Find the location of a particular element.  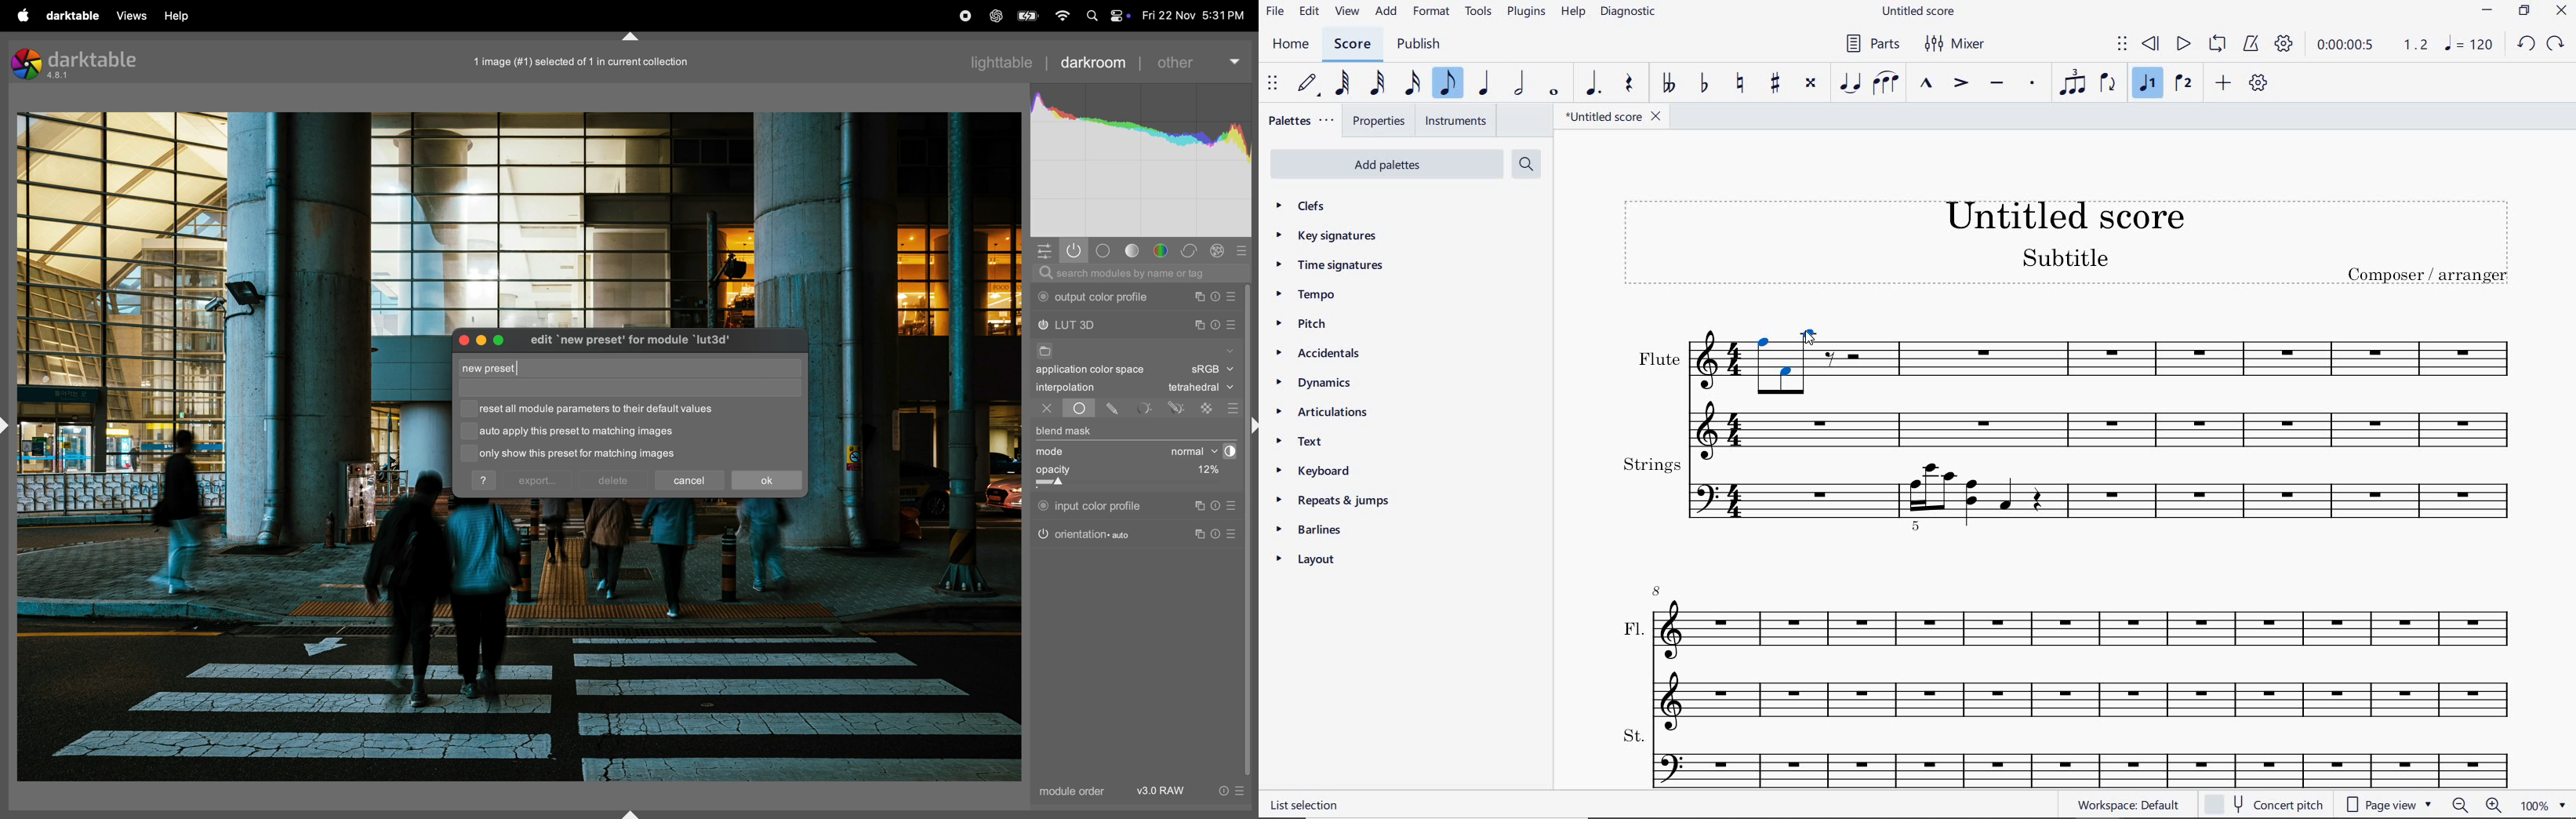

minimize is located at coordinates (480, 340).